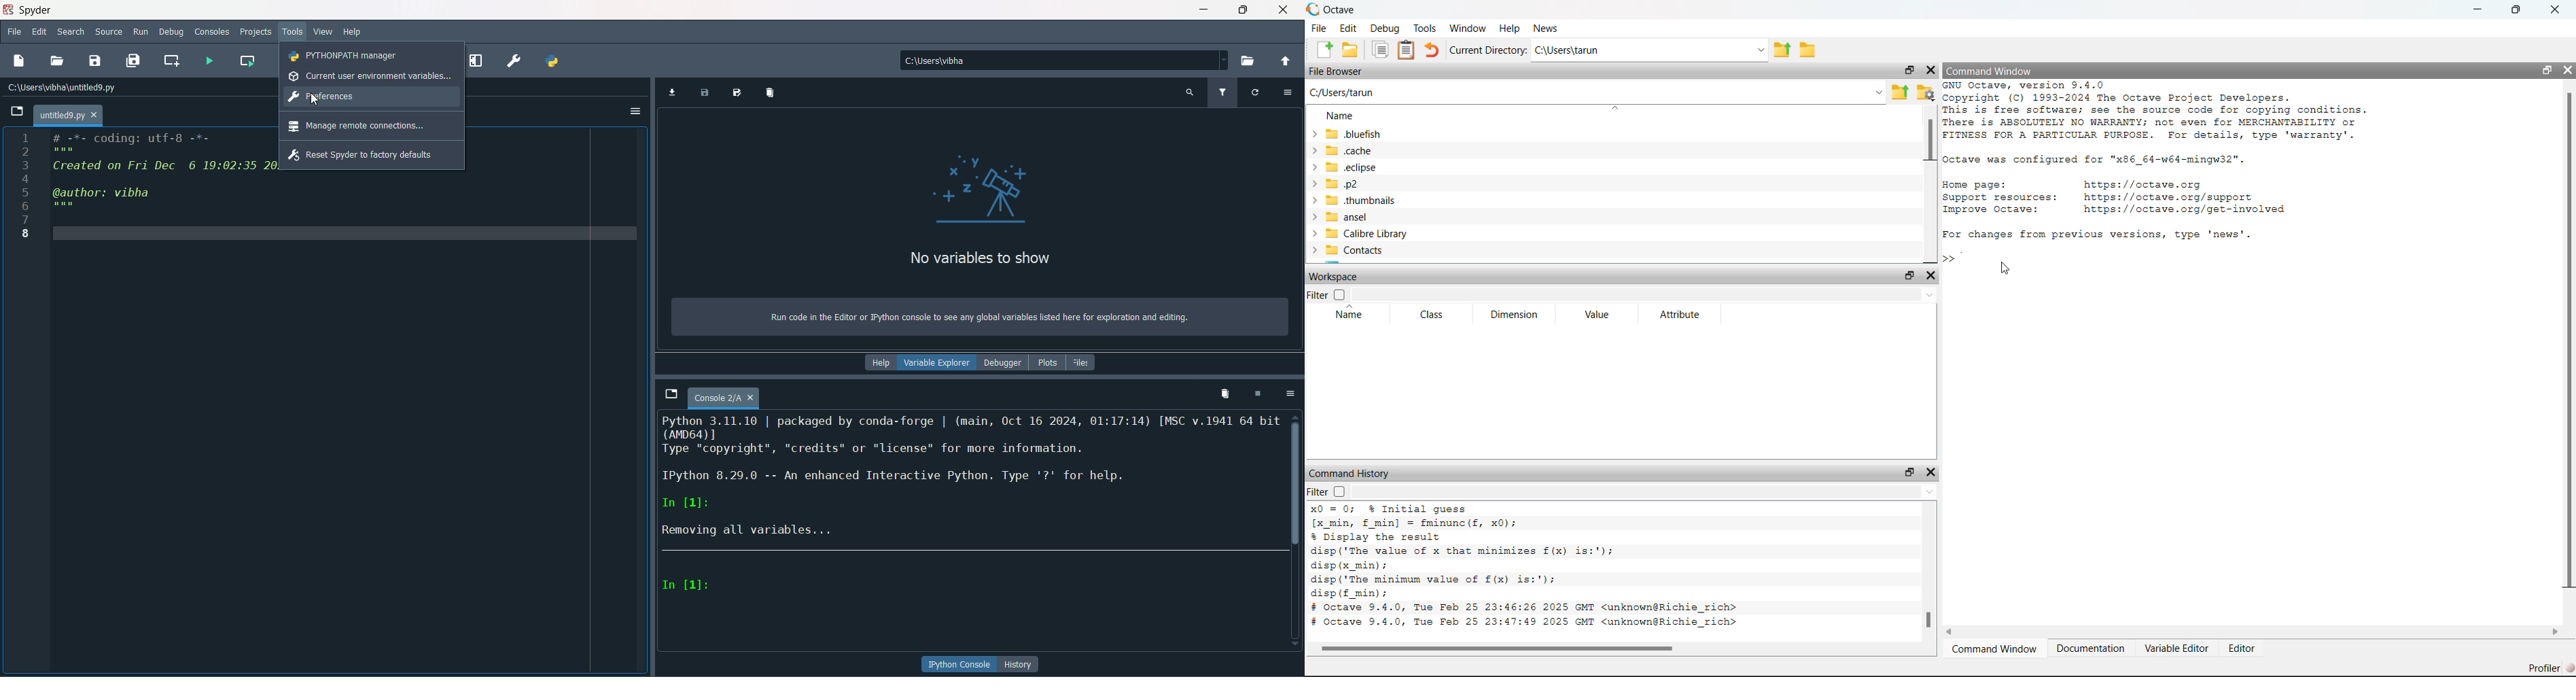 The height and width of the screenshot is (700, 2576). What do you see at coordinates (1203, 10) in the screenshot?
I see `minimize` at bounding box center [1203, 10].